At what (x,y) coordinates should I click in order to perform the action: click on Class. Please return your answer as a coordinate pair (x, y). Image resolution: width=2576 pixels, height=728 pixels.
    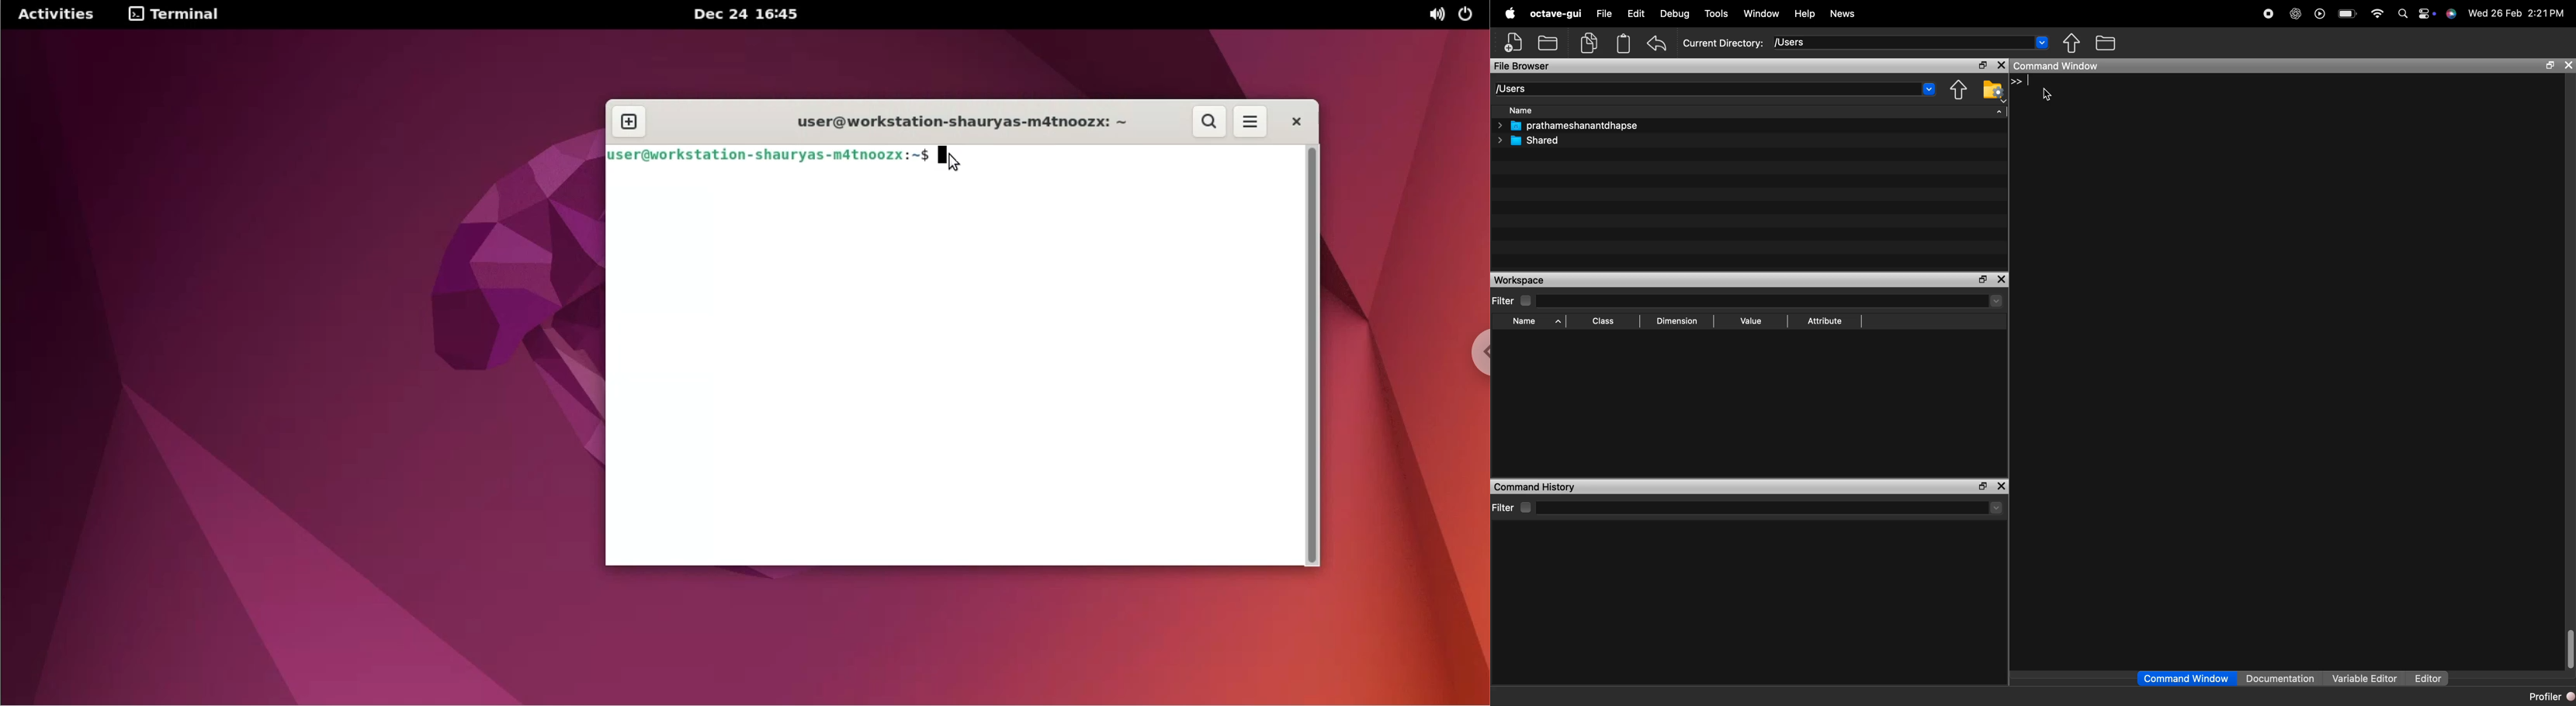
    Looking at the image, I should click on (1604, 320).